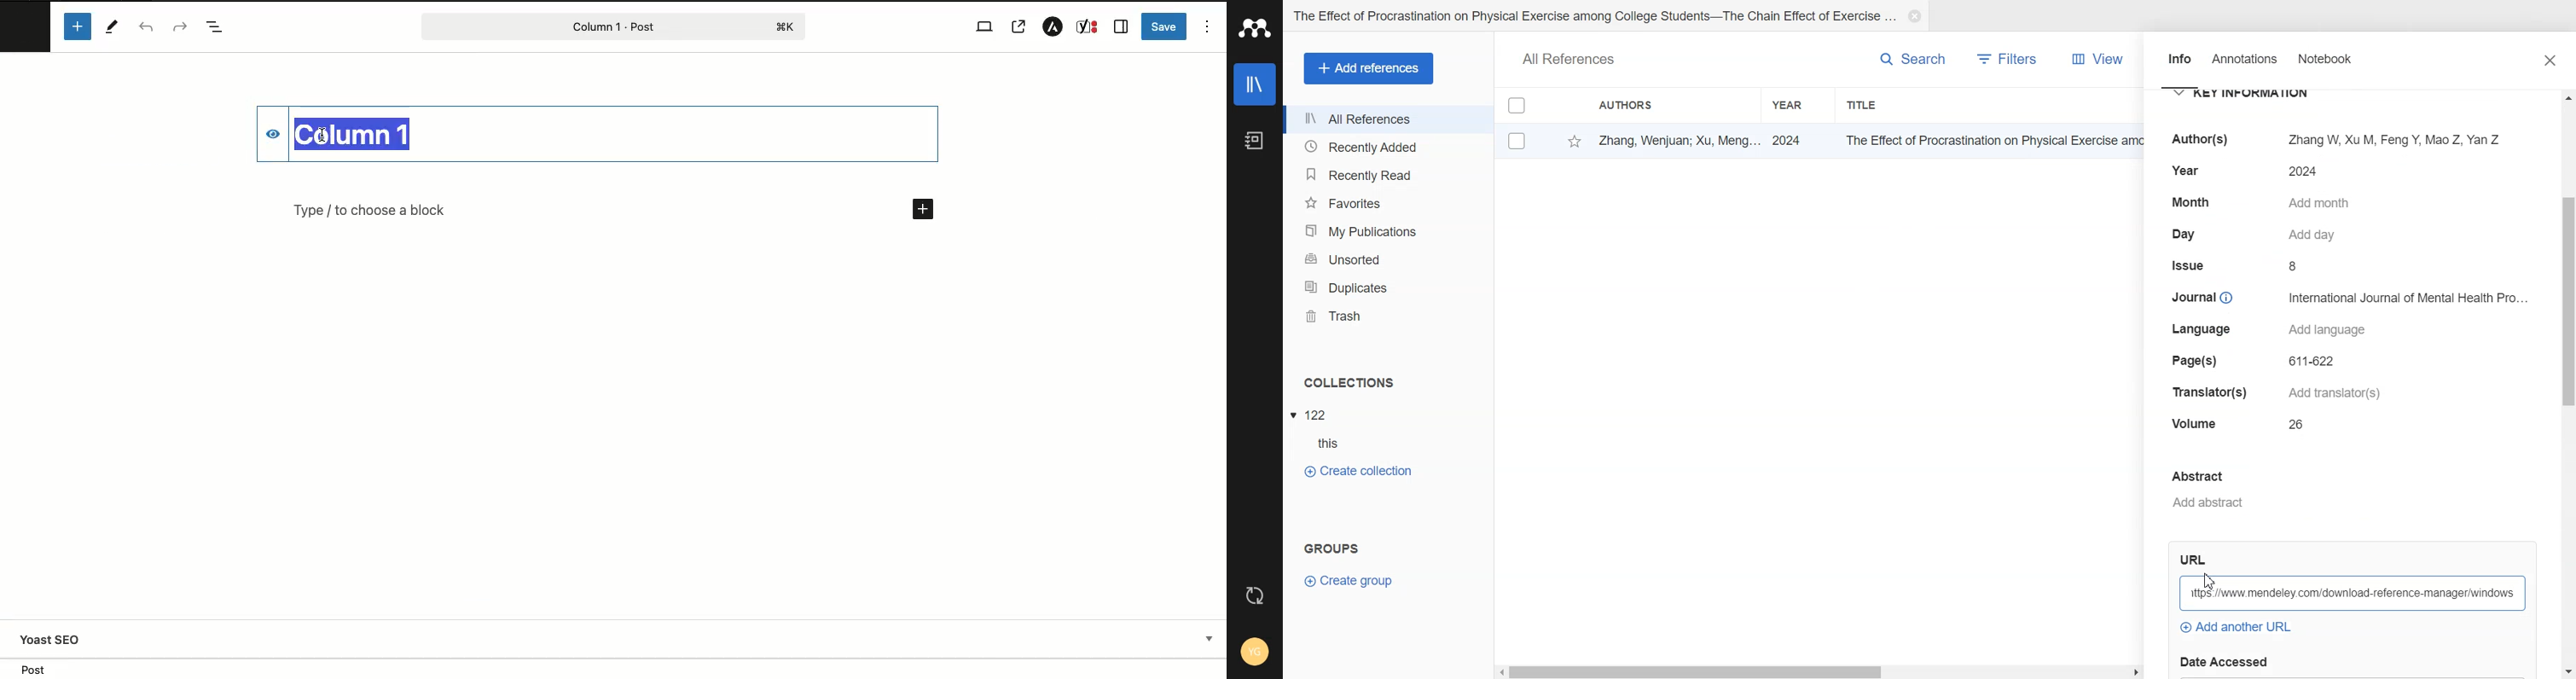  What do you see at coordinates (1358, 471) in the screenshot?
I see `Create Collection` at bounding box center [1358, 471].